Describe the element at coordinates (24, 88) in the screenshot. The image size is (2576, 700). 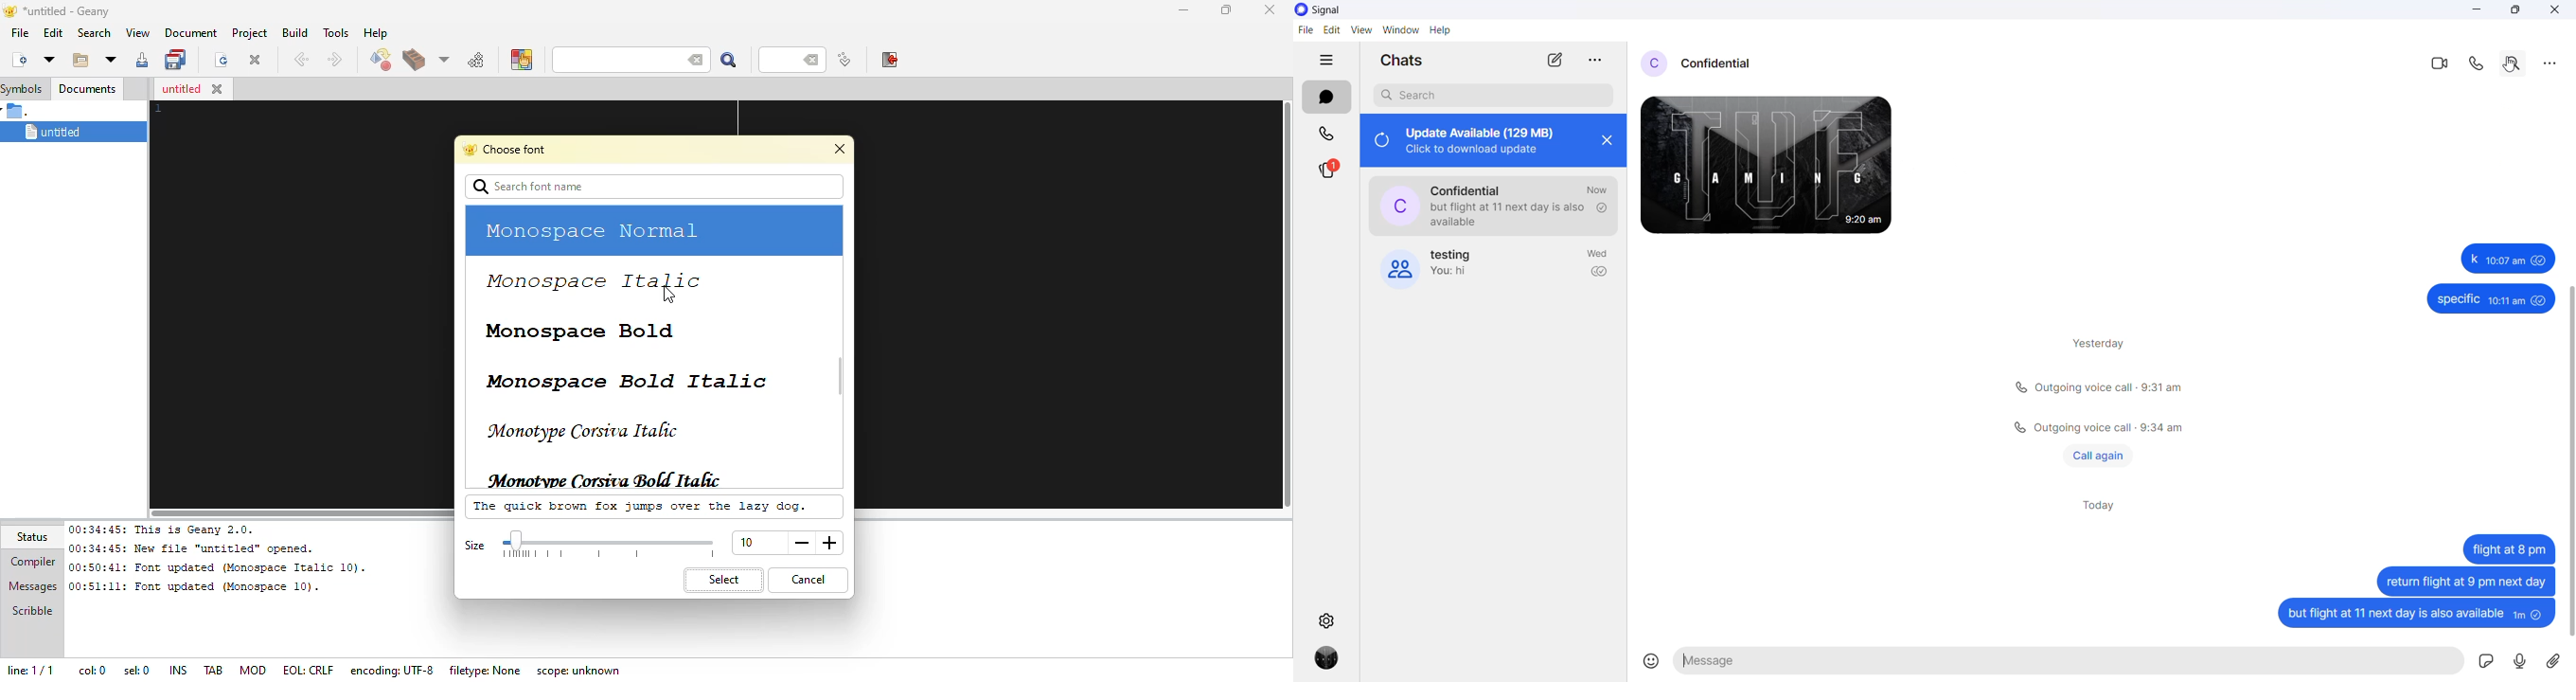
I see `symbols` at that location.